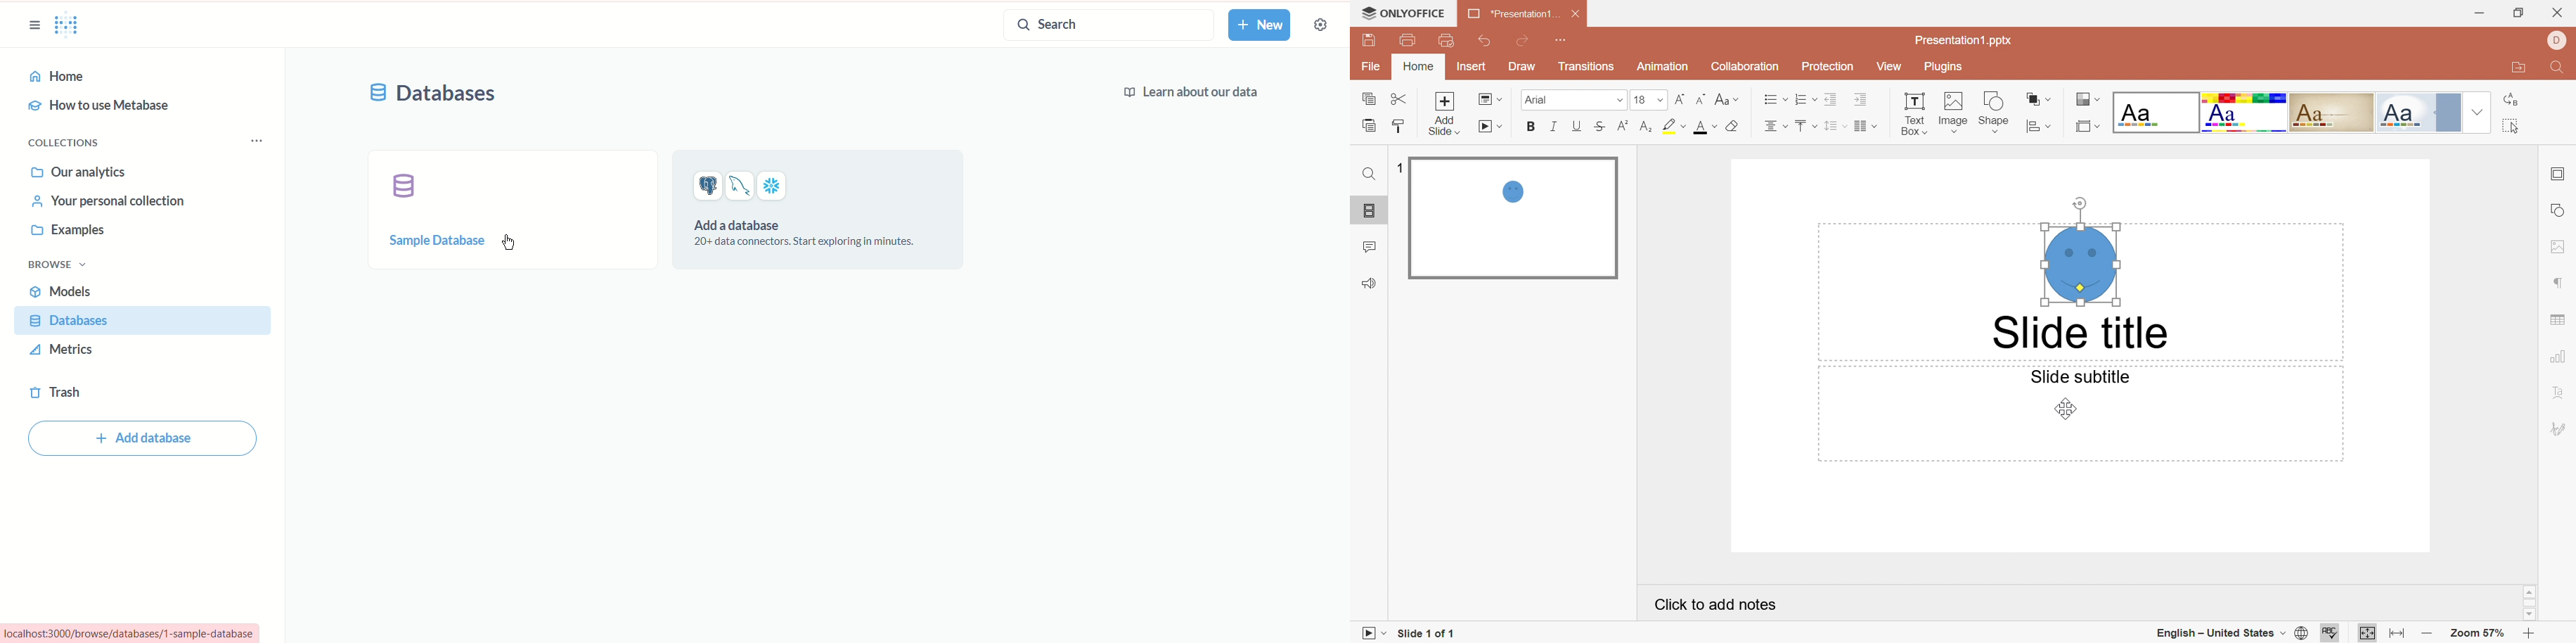  What do you see at coordinates (1554, 125) in the screenshot?
I see `Italic` at bounding box center [1554, 125].